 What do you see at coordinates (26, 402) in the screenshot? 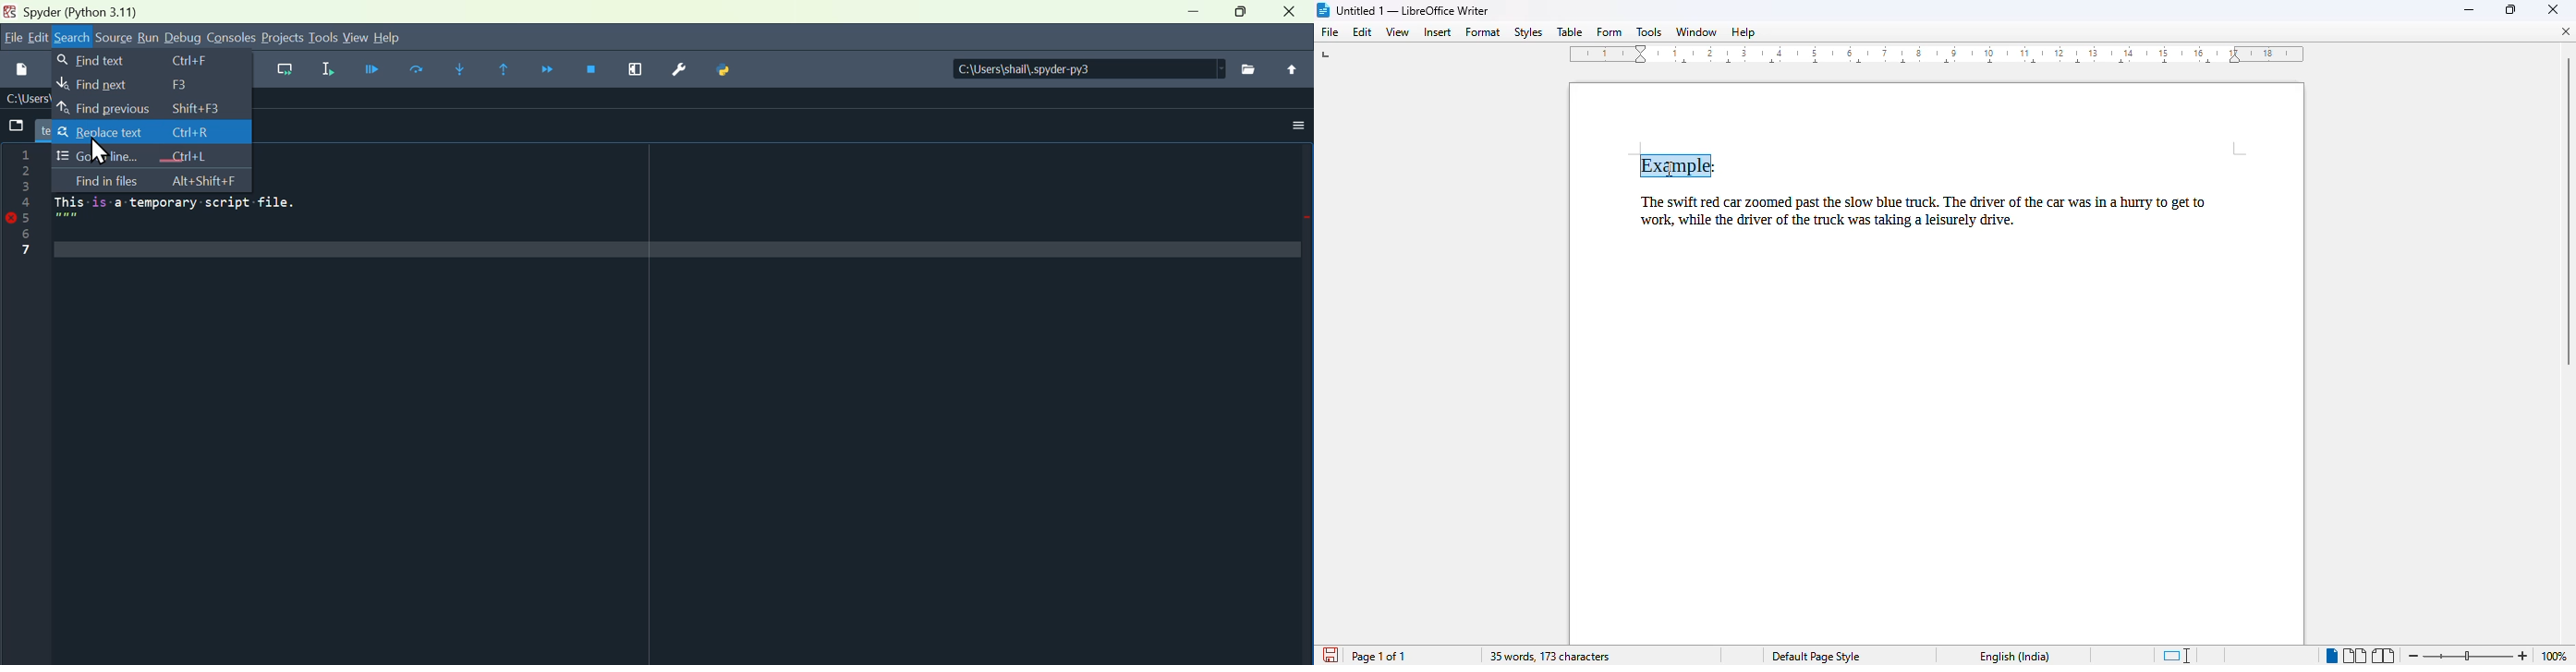
I see `line column` at bounding box center [26, 402].